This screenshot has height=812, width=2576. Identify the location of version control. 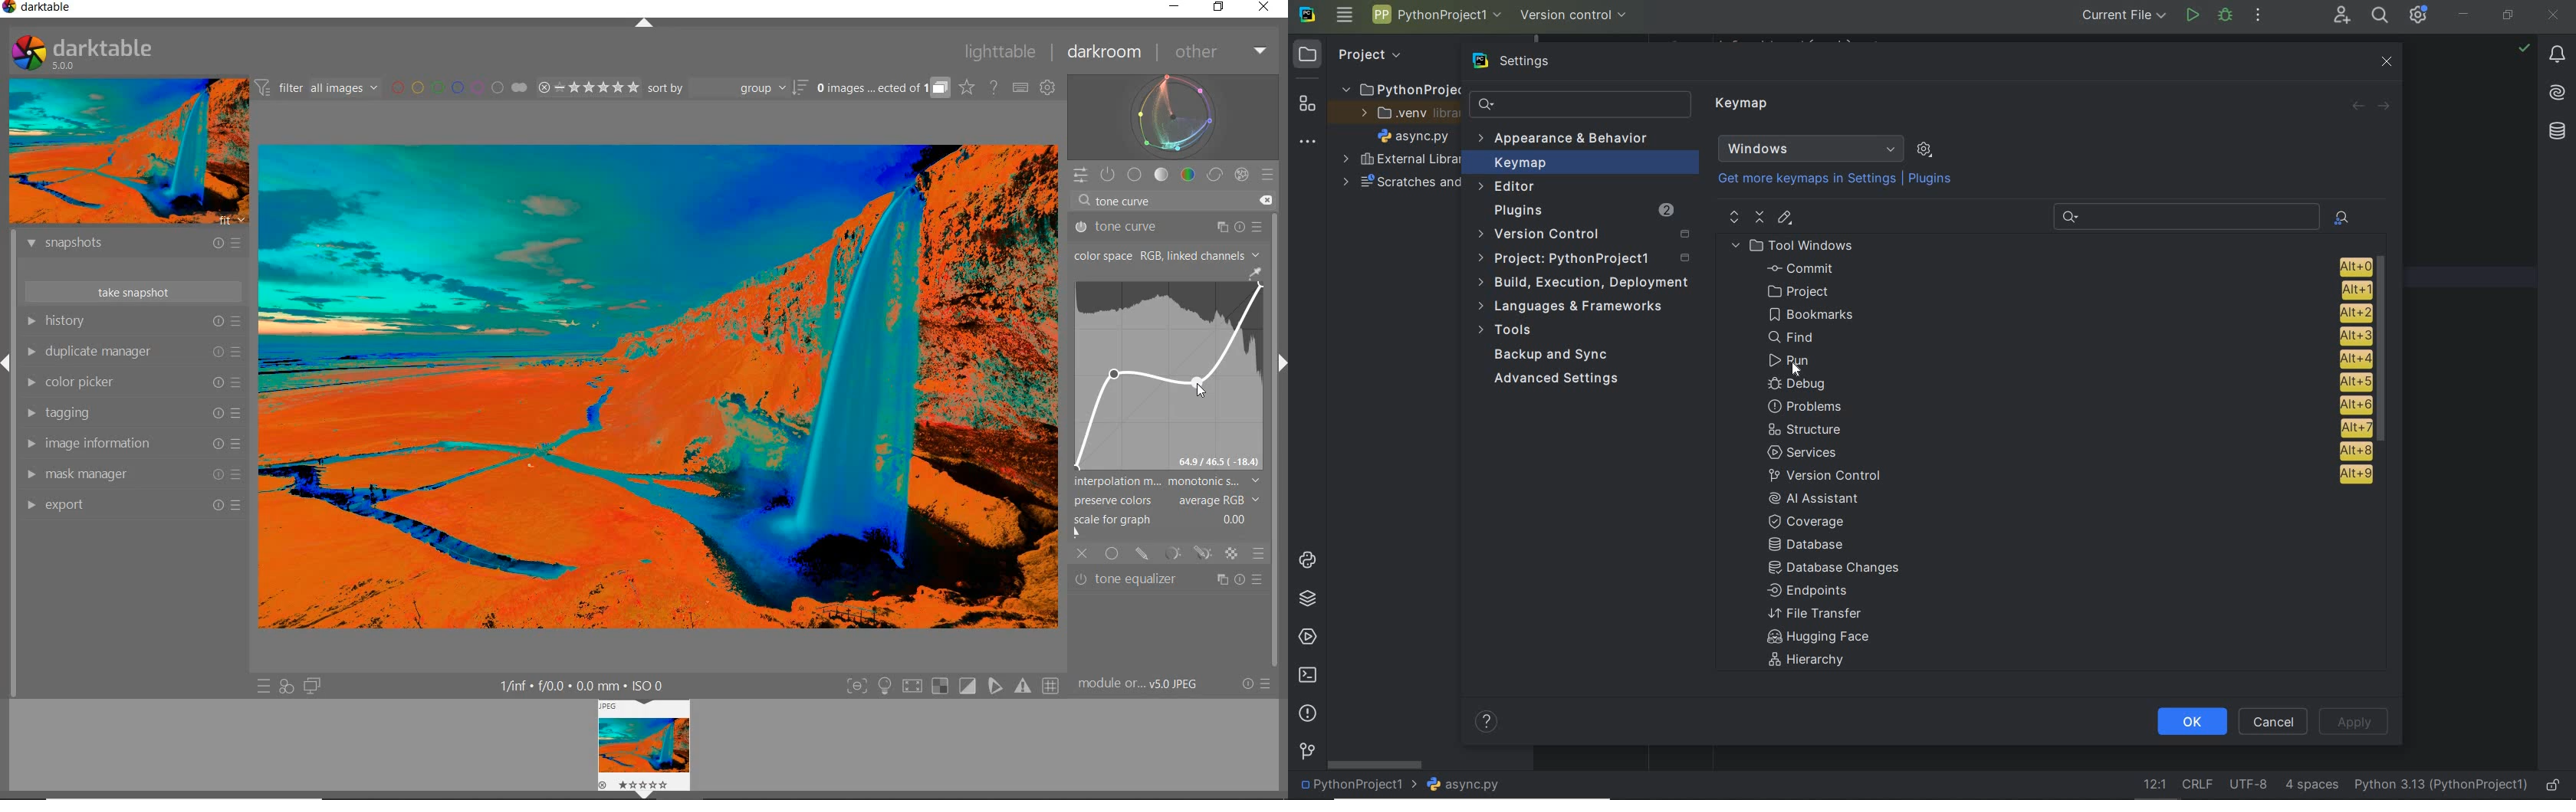
(2065, 475).